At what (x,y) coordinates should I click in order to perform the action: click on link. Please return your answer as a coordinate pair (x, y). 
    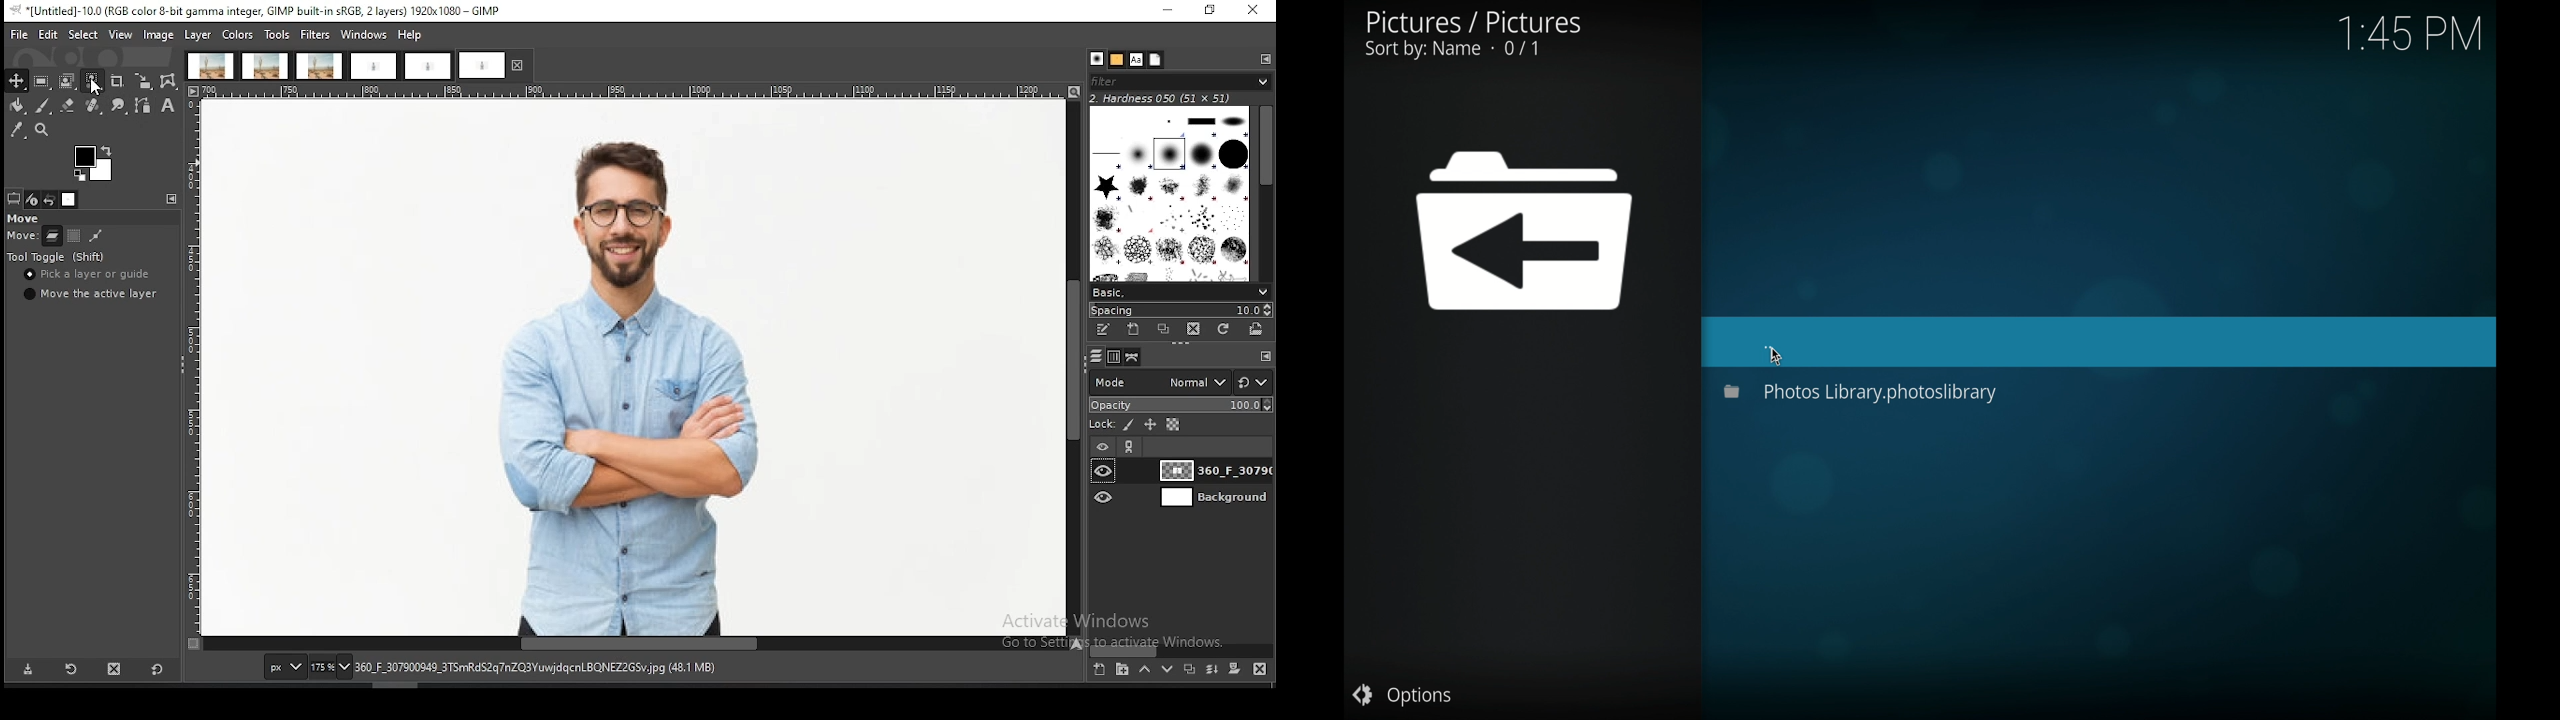
    Looking at the image, I should click on (1130, 447).